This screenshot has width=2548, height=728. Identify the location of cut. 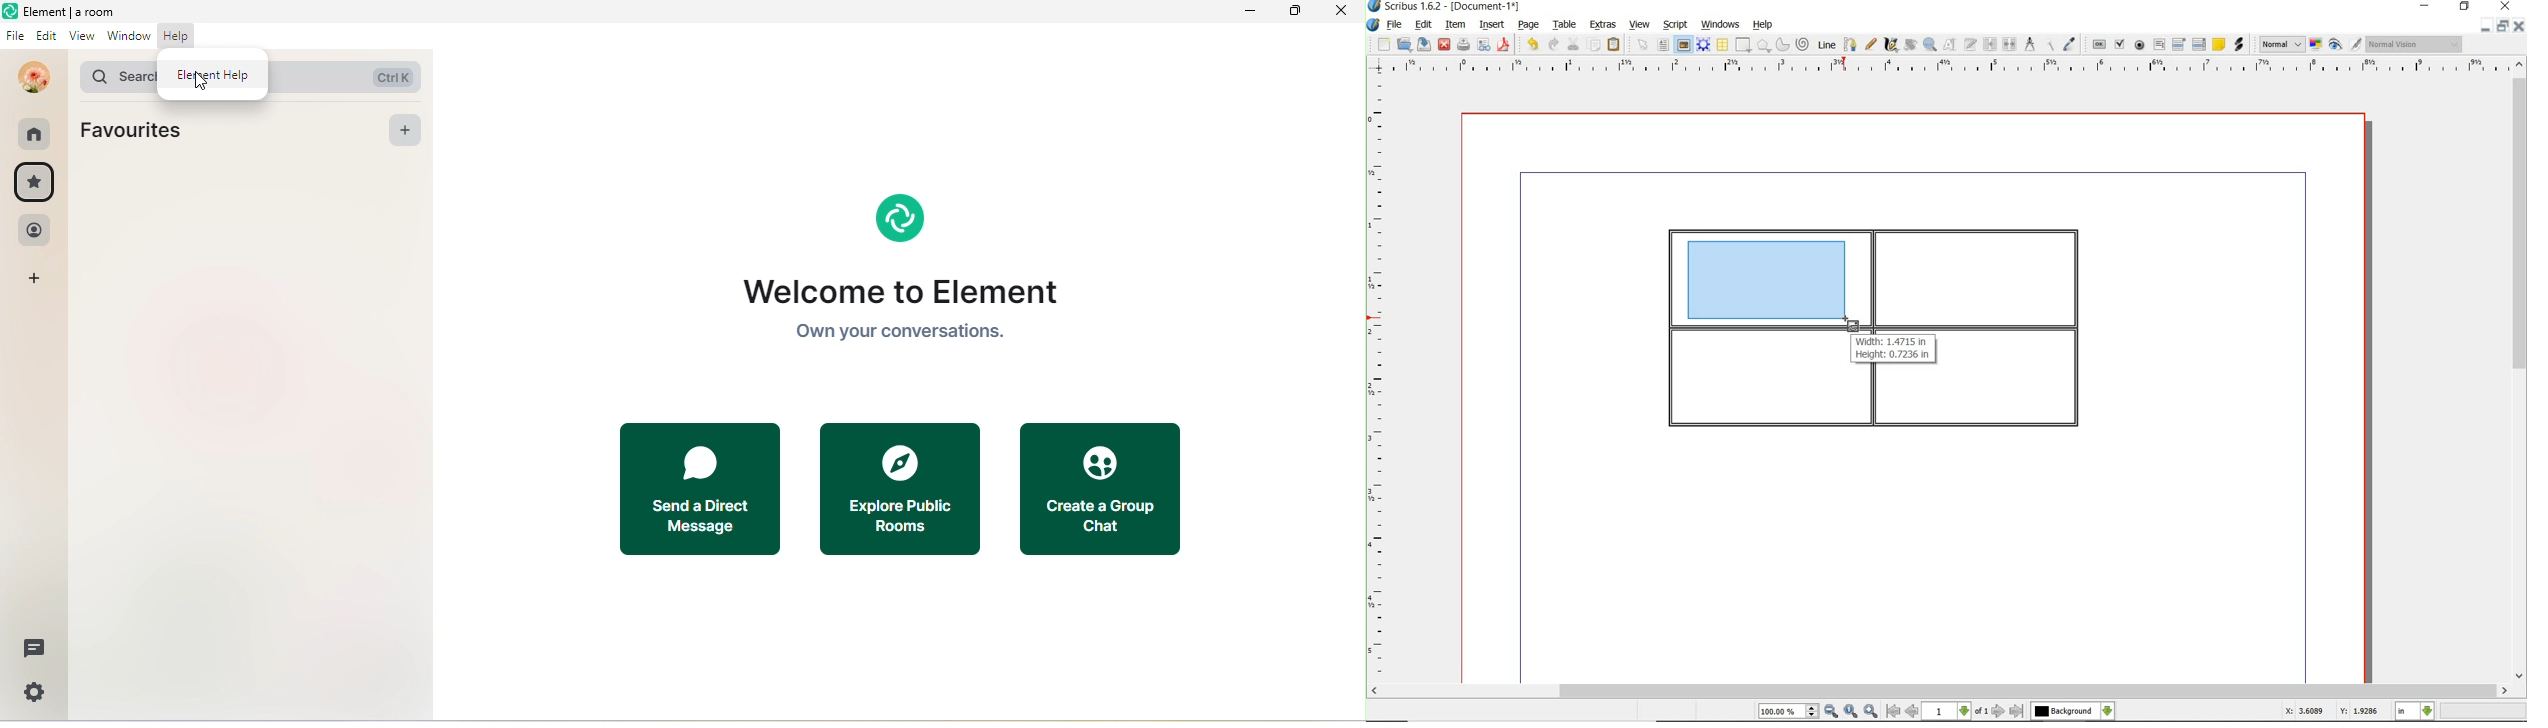
(1575, 44).